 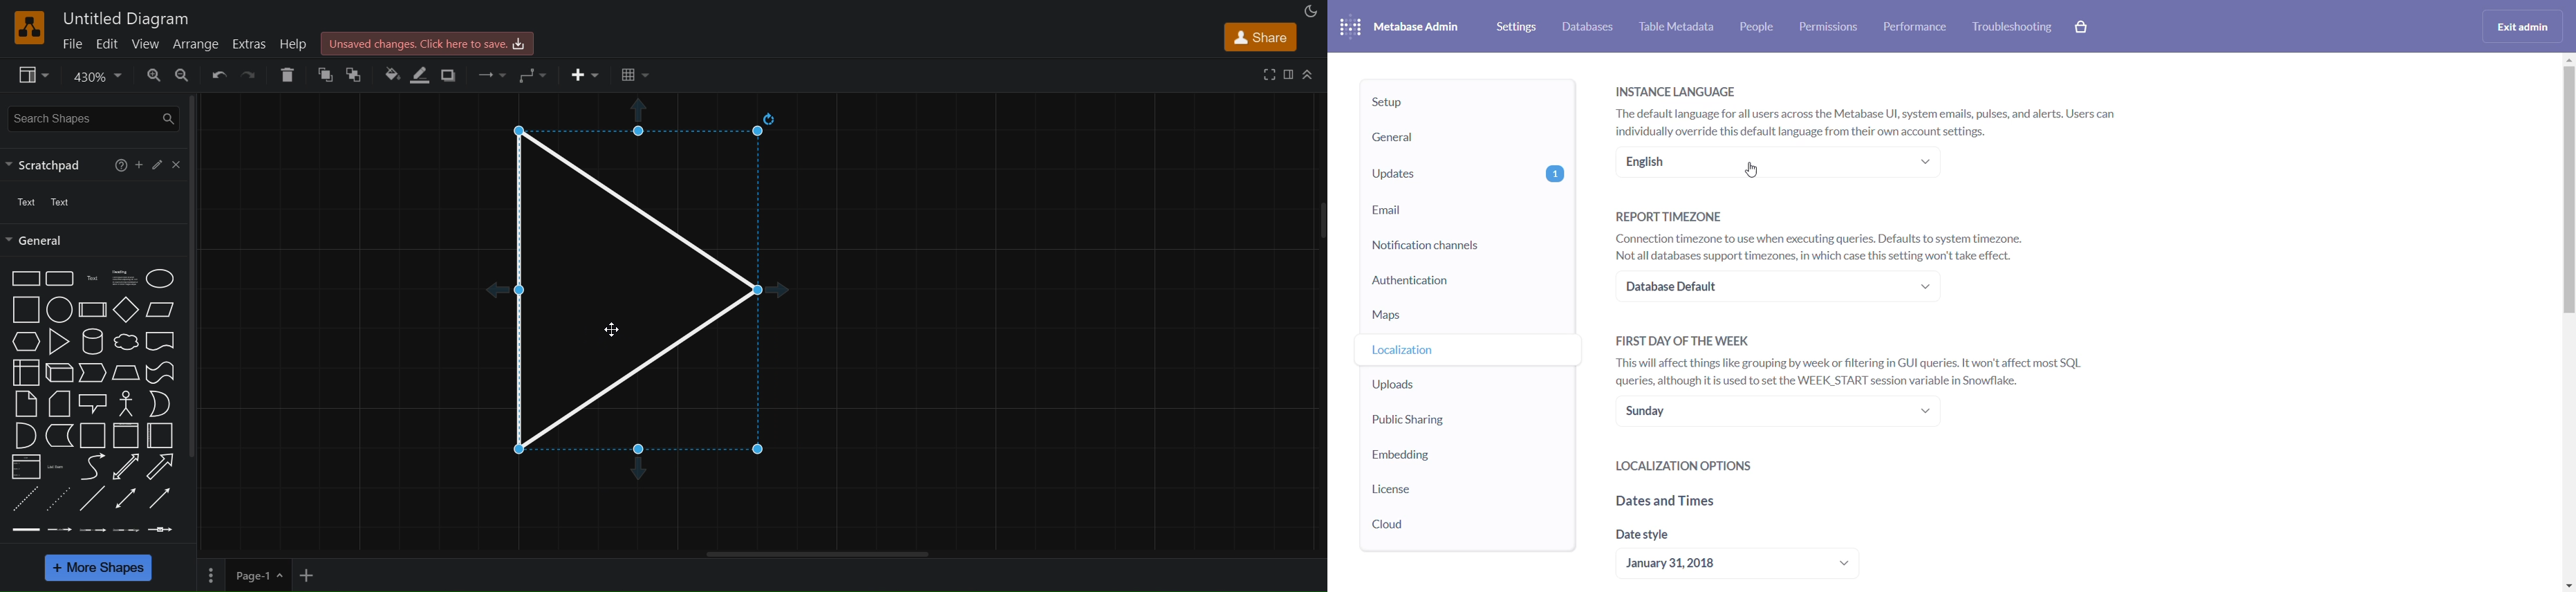 I want to click on view, so click(x=147, y=42).